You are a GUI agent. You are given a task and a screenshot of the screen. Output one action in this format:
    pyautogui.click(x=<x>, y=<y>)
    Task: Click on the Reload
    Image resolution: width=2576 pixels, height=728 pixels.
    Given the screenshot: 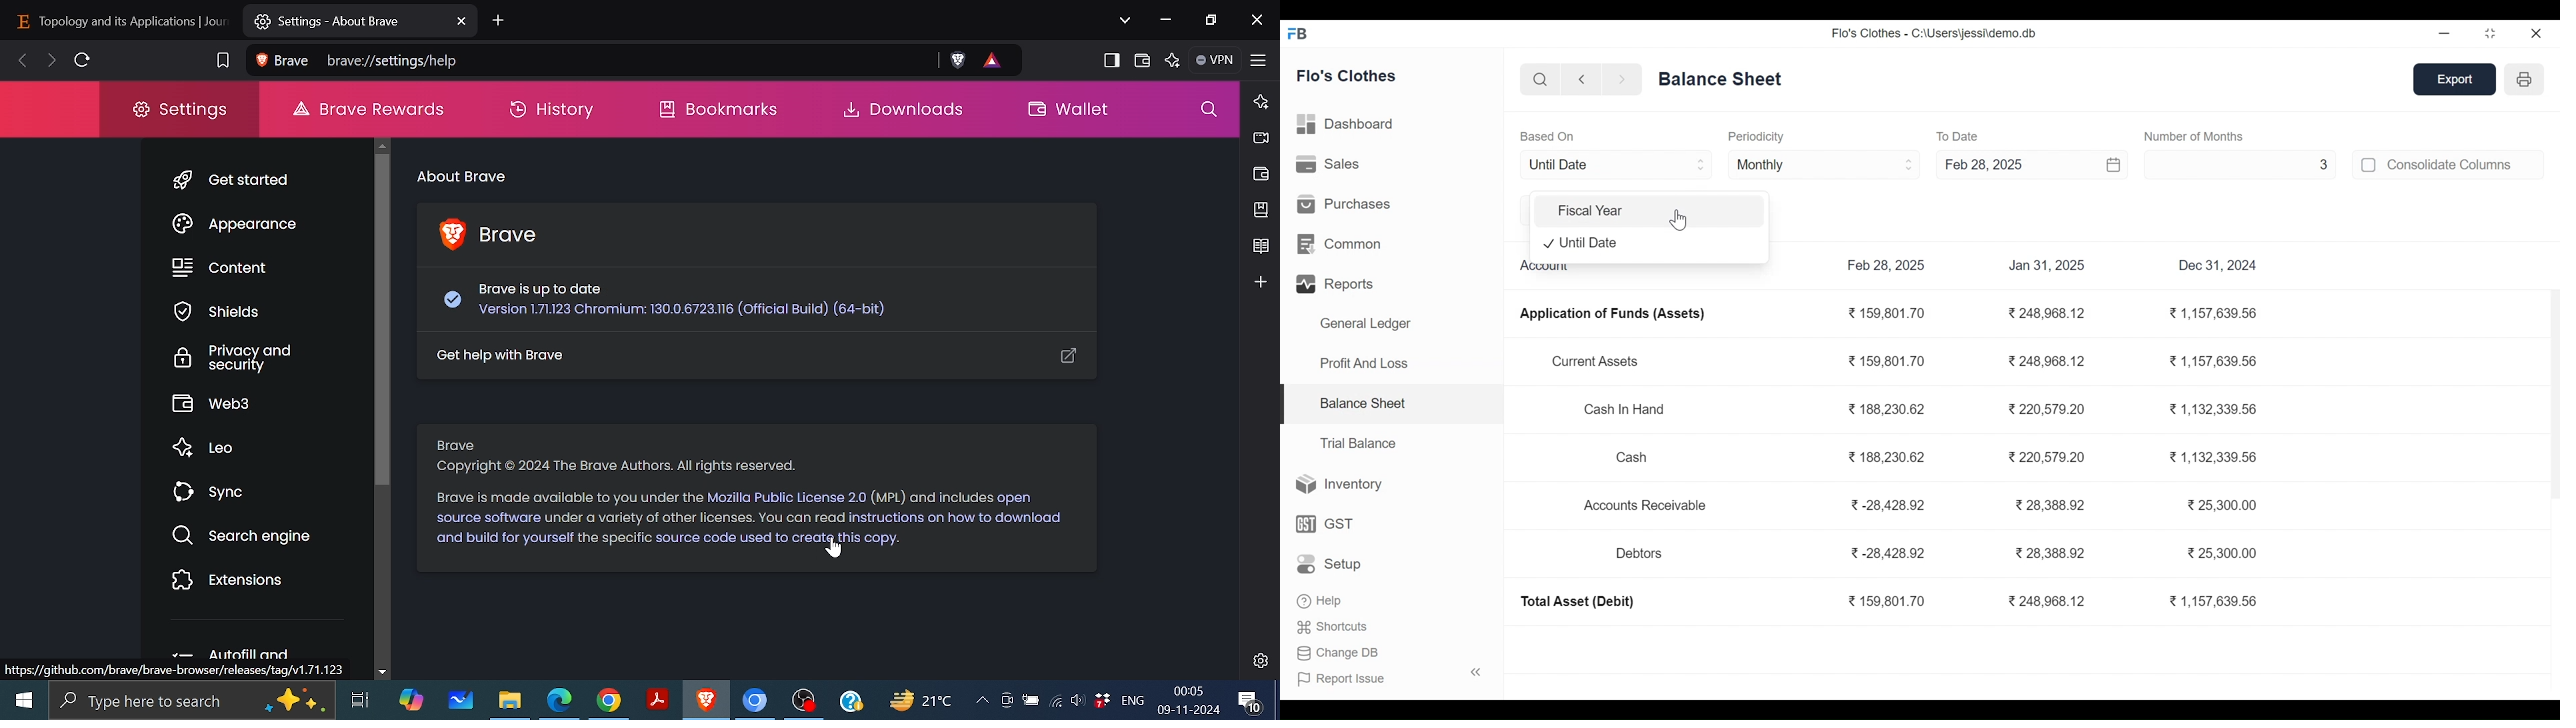 What is the action you would take?
    pyautogui.click(x=85, y=60)
    